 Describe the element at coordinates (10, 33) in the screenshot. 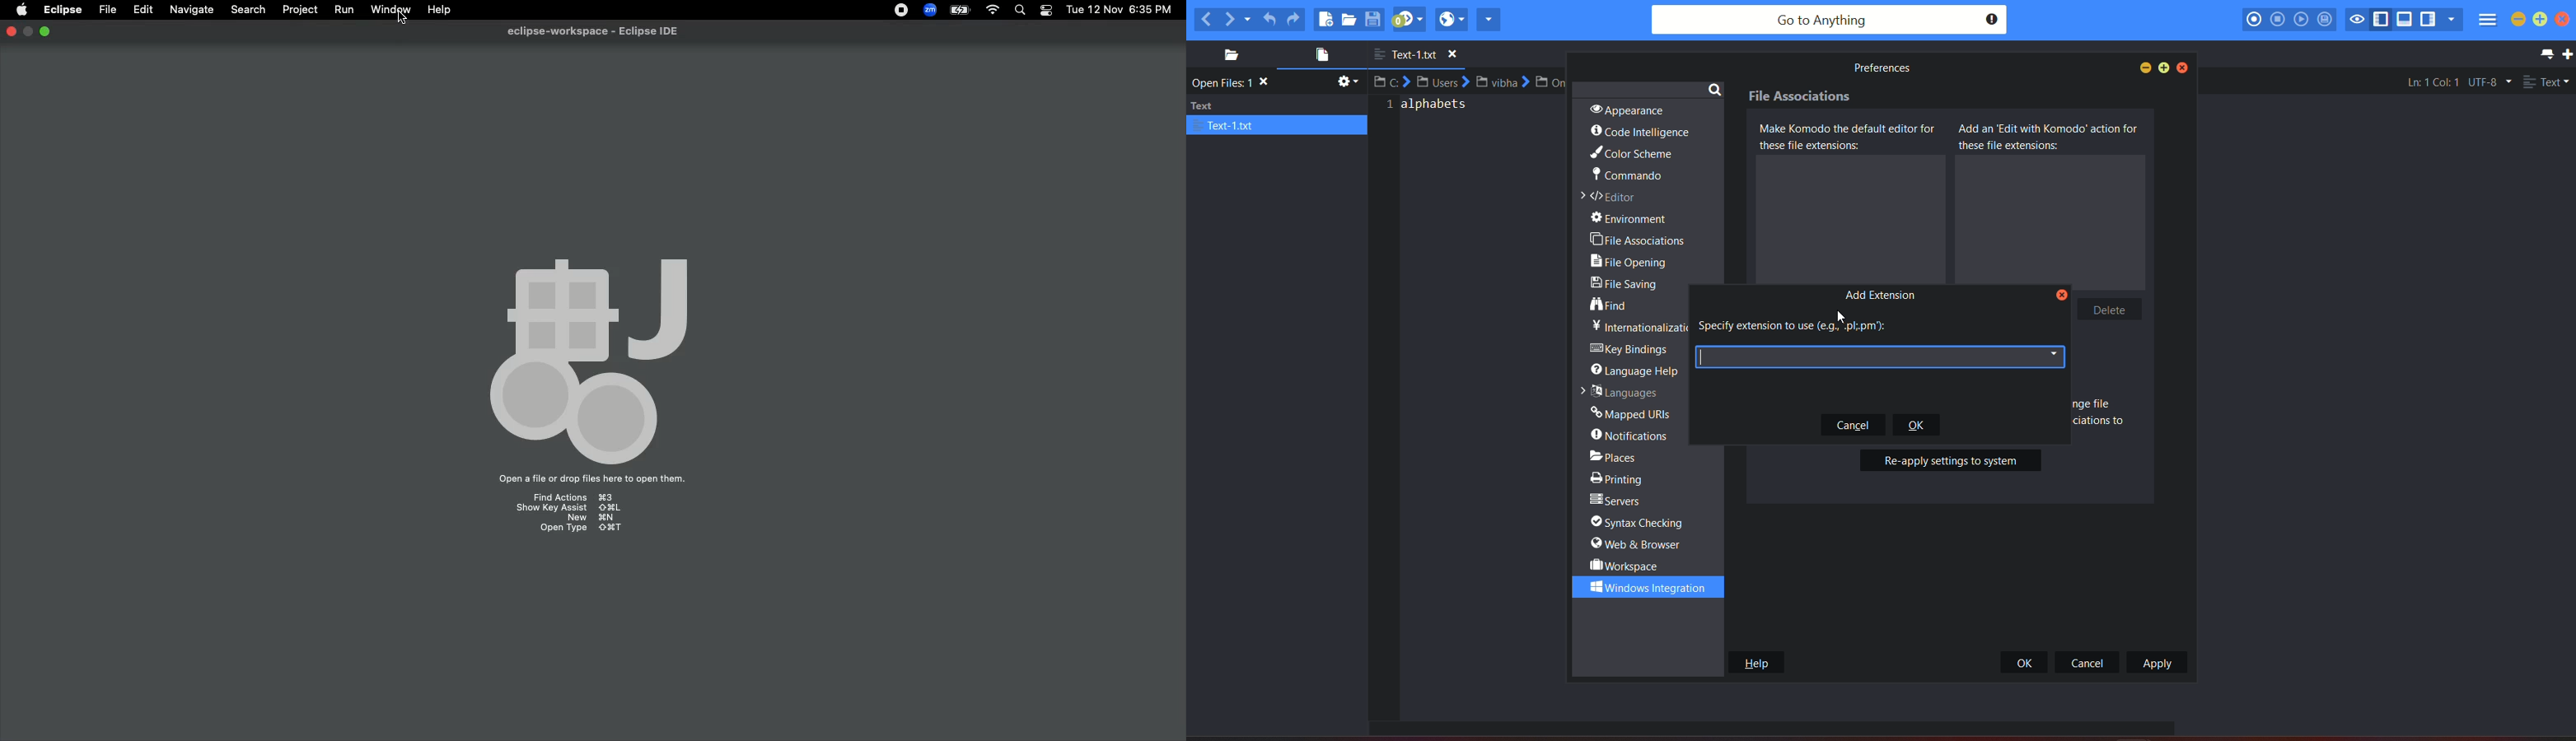

I see `Close` at that location.